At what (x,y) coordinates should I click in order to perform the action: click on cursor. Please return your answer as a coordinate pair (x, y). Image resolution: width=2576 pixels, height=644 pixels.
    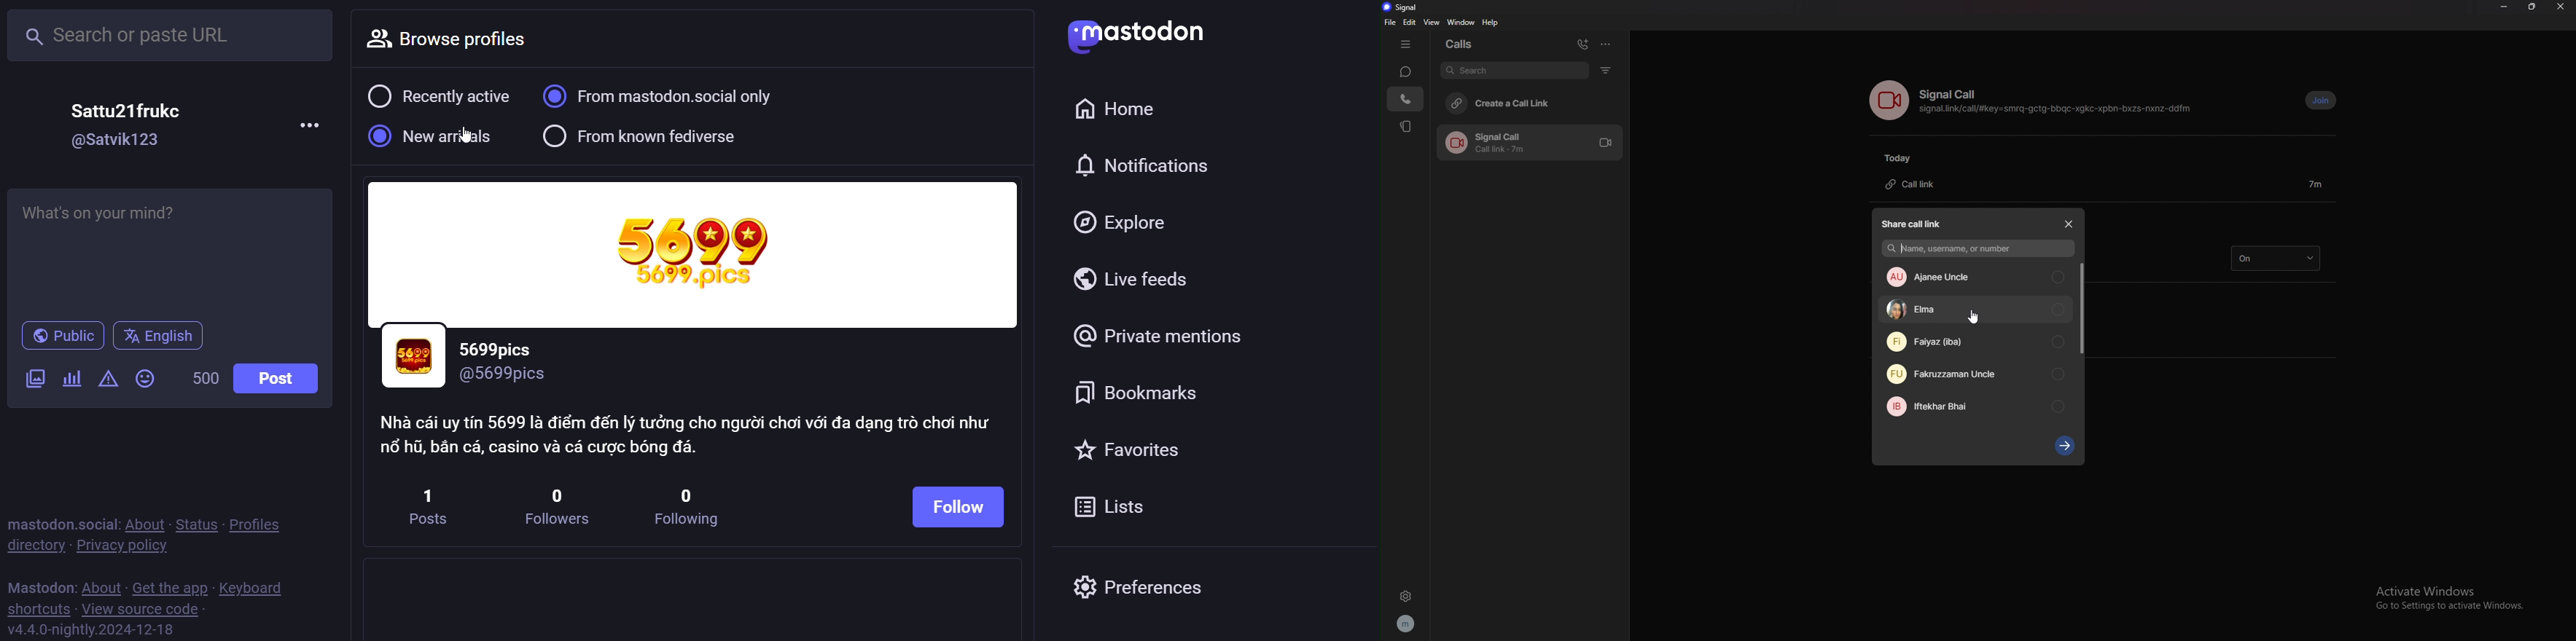
    Looking at the image, I should click on (471, 136).